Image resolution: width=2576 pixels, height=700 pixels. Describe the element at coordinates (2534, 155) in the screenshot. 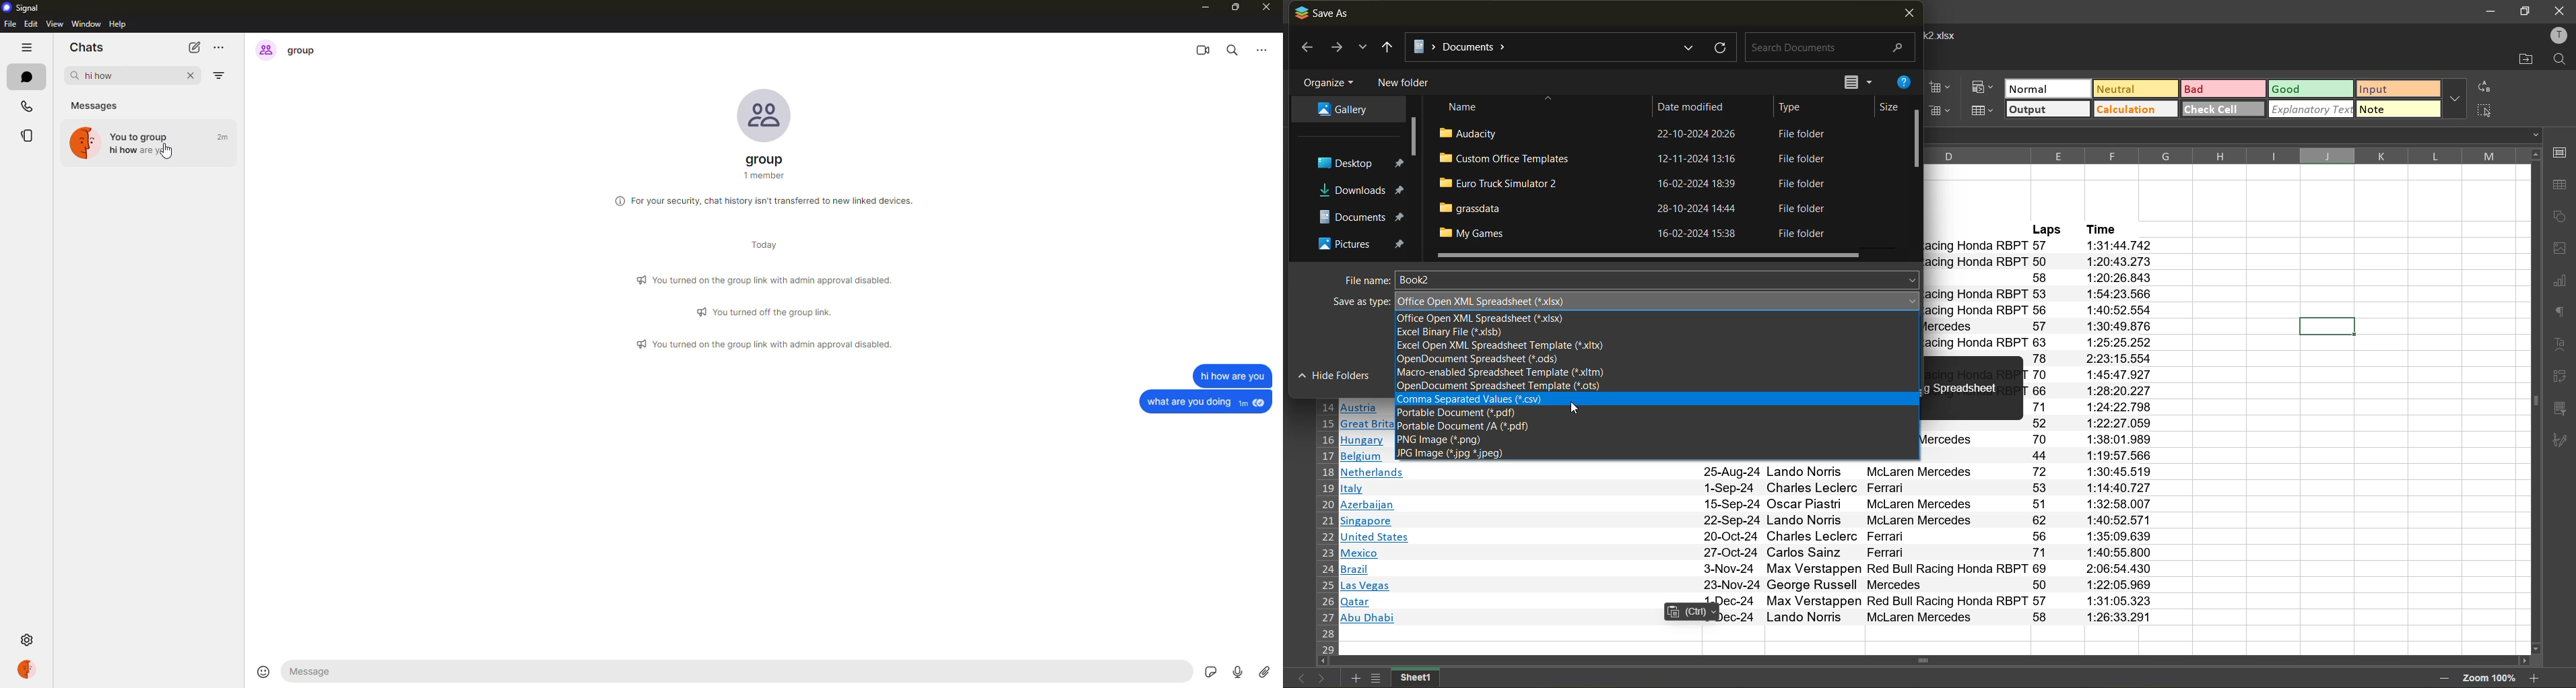

I see `move up` at that location.